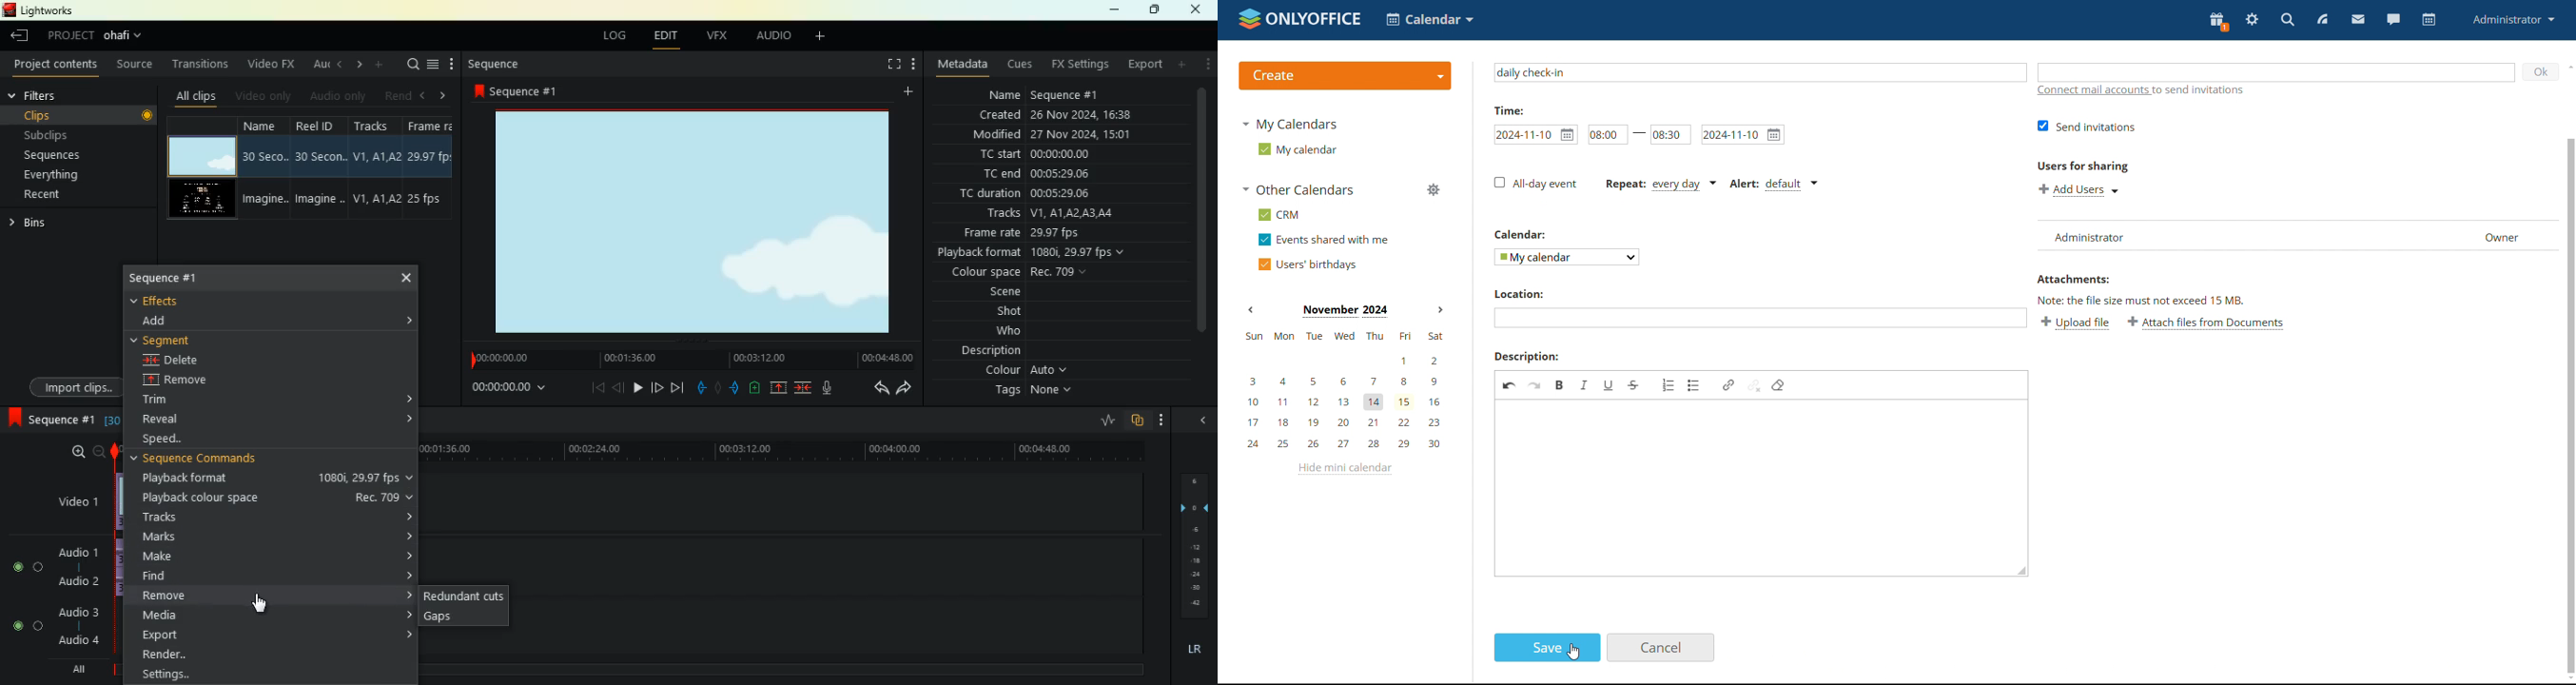 The height and width of the screenshot is (700, 2576). Describe the element at coordinates (137, 64) in the screenshot. I see `source` at that location.